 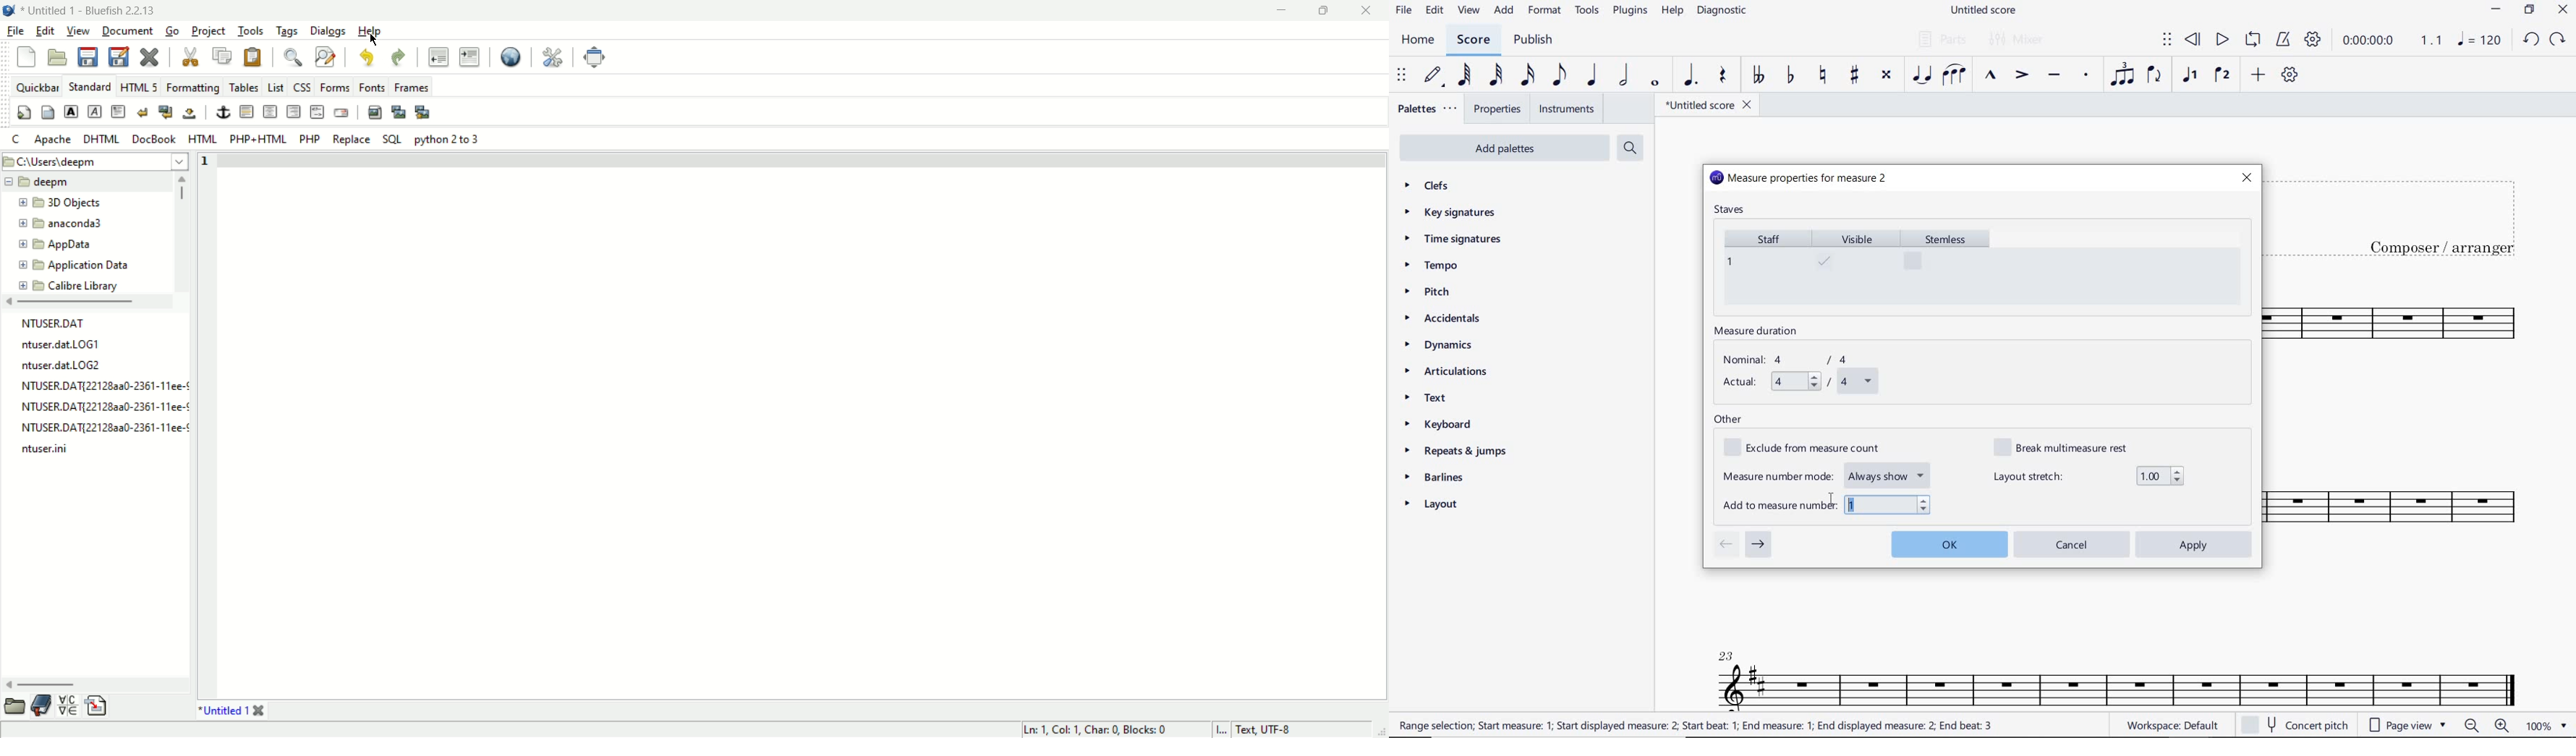 I want to click on find, so click(x=294, y=58).